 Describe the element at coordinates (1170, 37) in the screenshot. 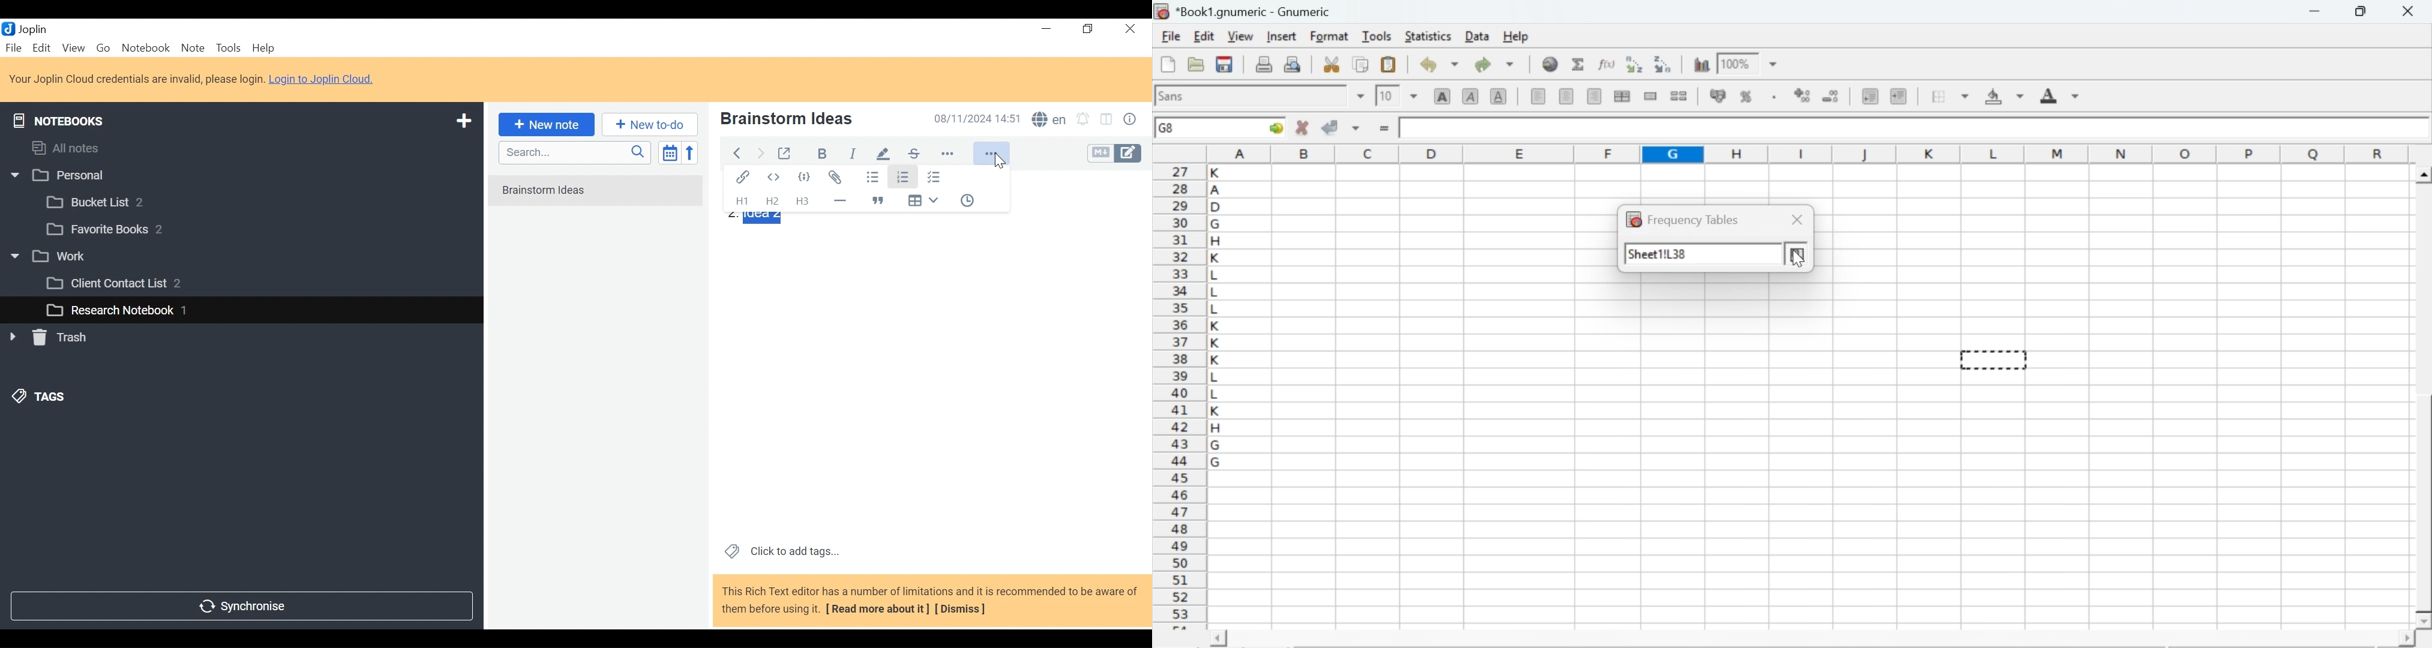

I see `file` at that location.